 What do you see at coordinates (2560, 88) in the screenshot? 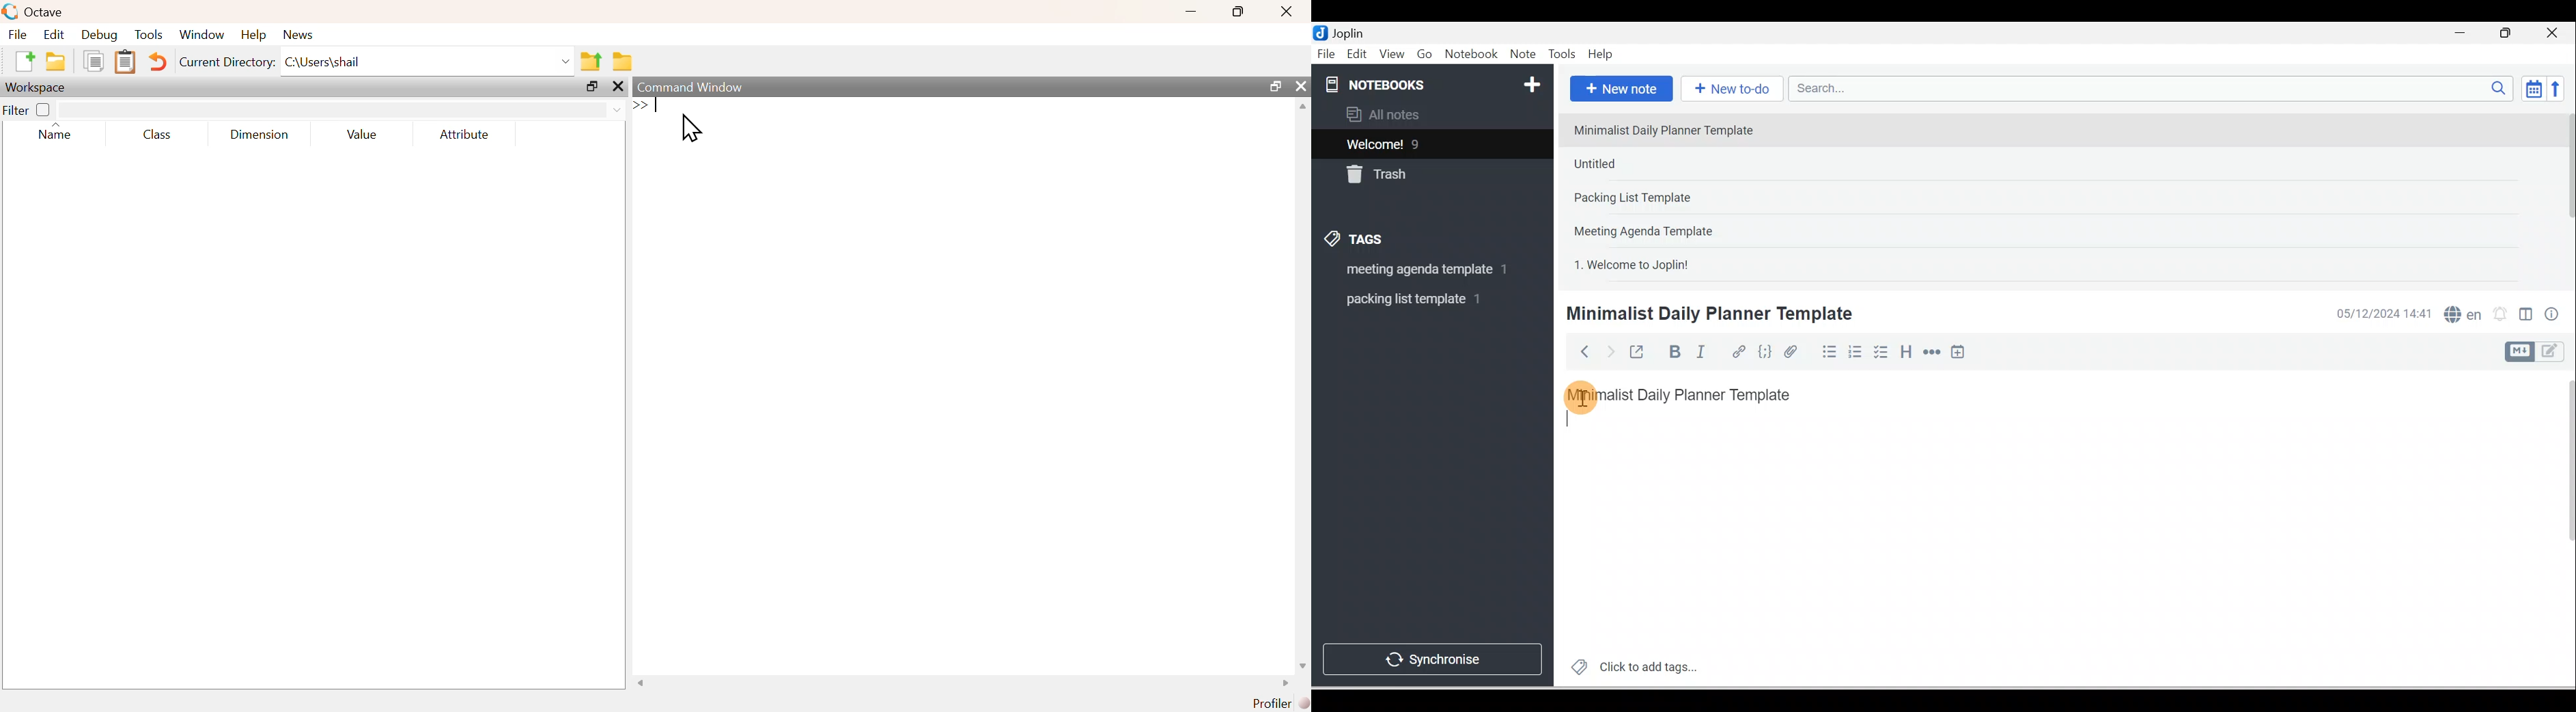
I see `Reverse sort` at bounding box center [2560, 88].